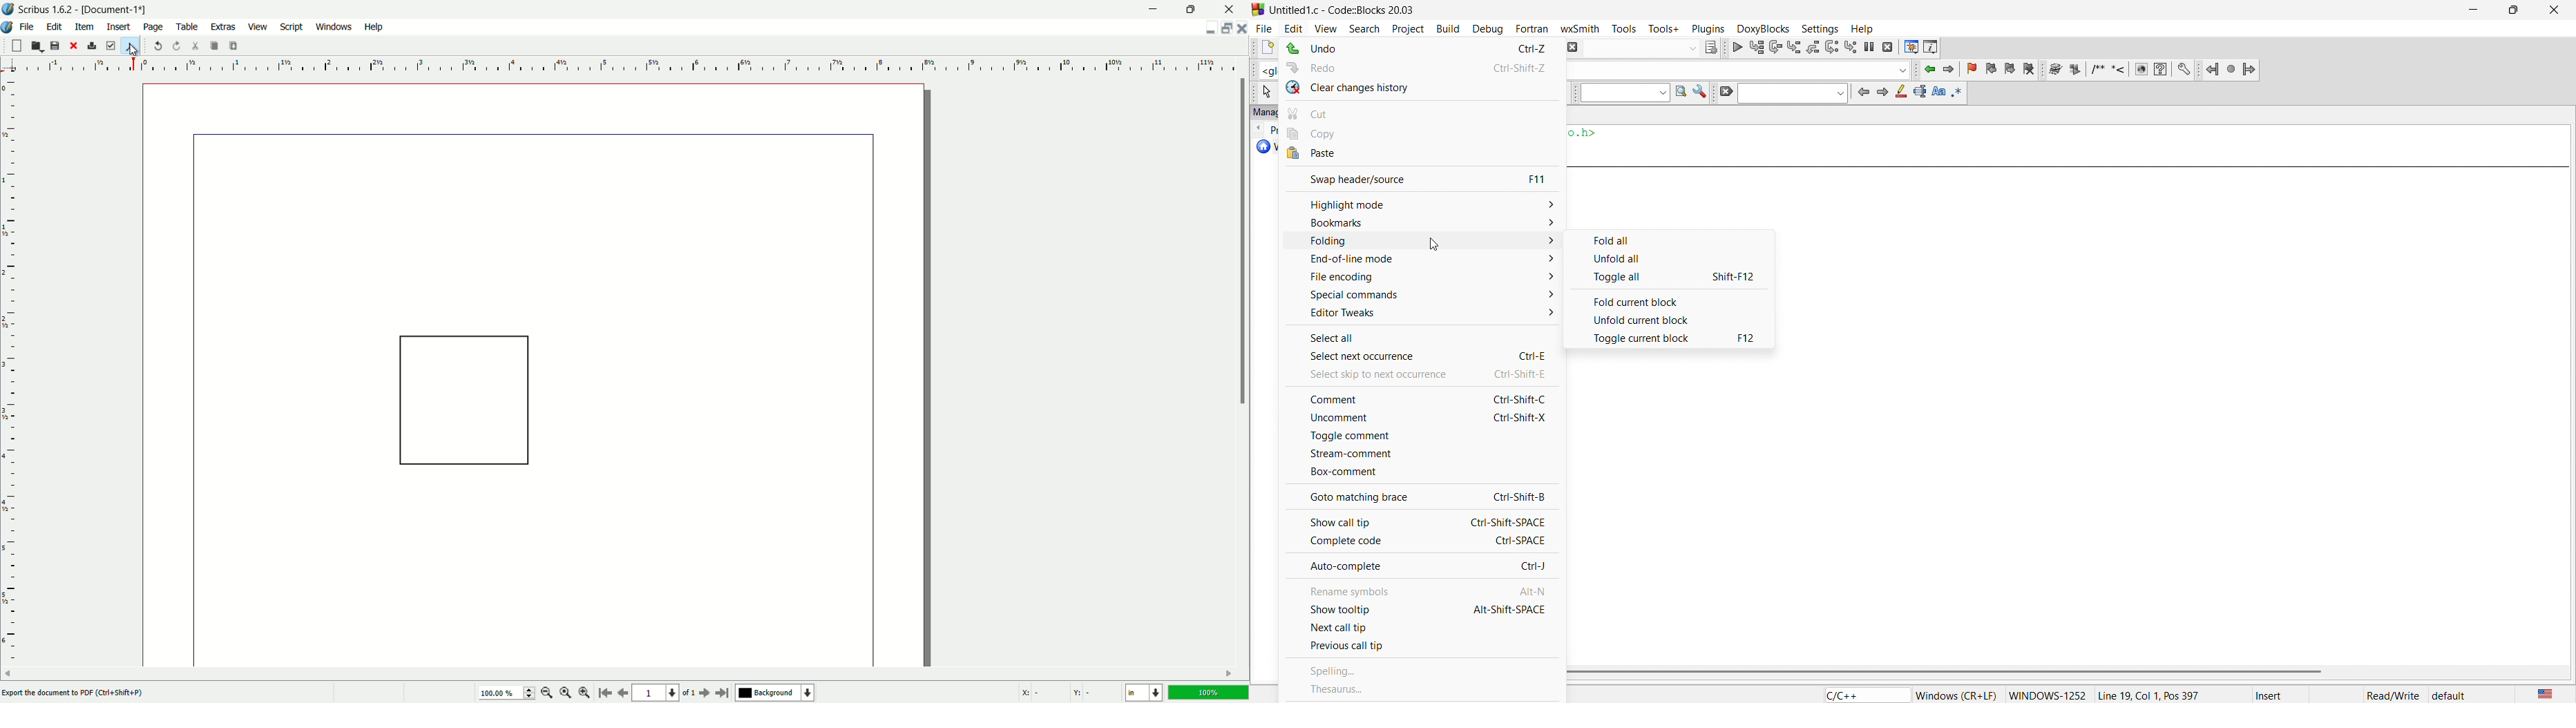 The width and height of the screenshot is (2576, 728). What do you see at coordinates (119, 27) in the screenshot?
I see `insert menu` at bounding box center [119, 27].